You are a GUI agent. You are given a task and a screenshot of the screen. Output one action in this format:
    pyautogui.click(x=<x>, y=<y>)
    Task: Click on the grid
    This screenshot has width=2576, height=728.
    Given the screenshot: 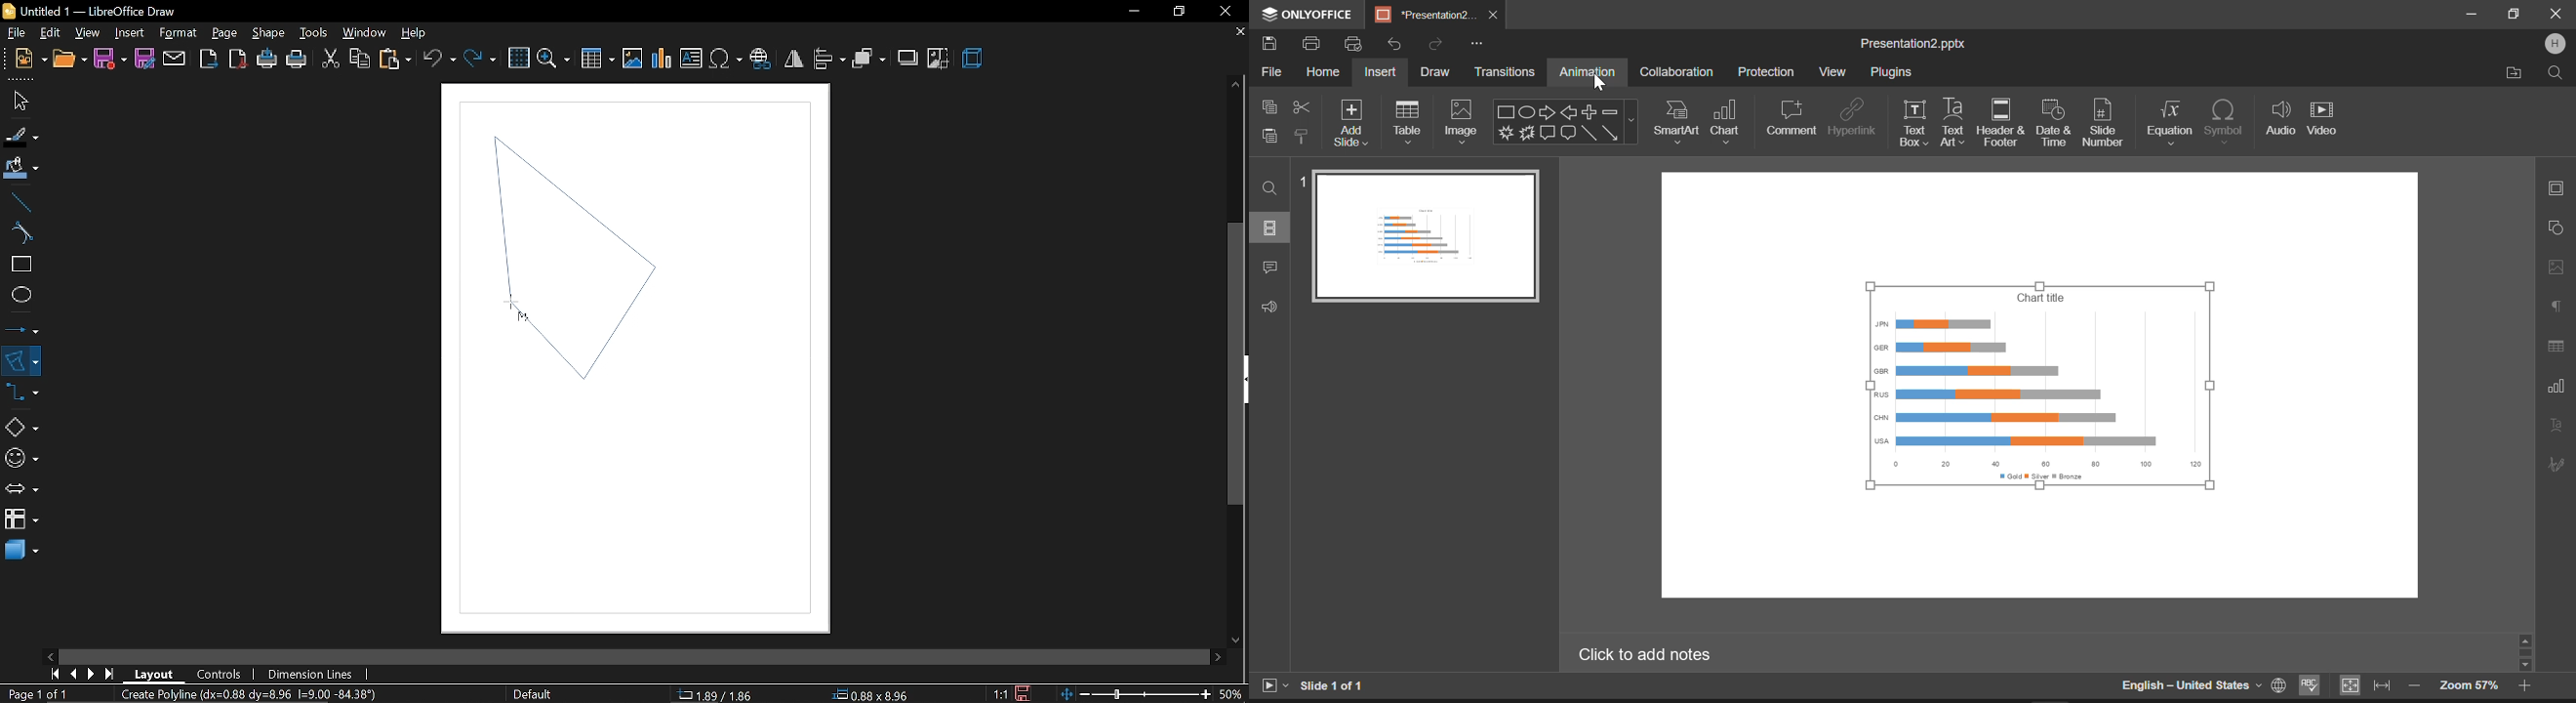 What is the action you would take?
    pyautogui.click(x=519, y=59)
    